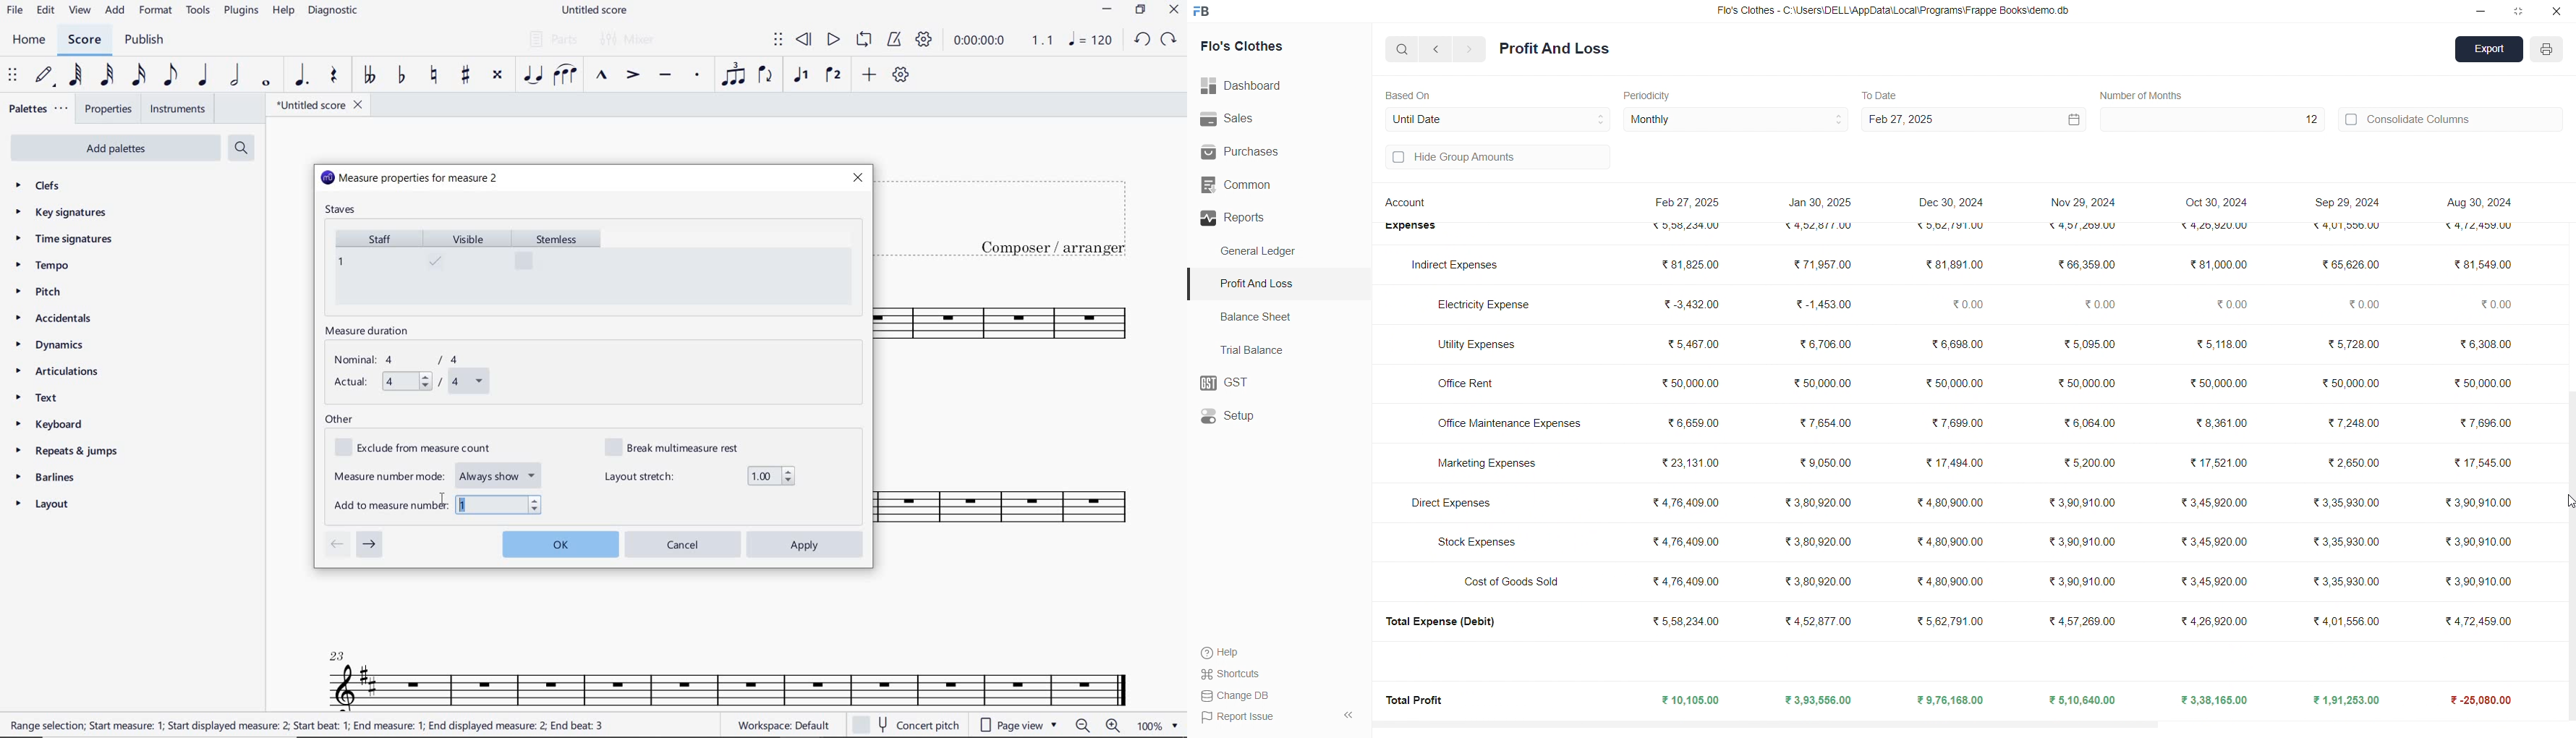 The width and height of the screenshot is (2576, 756). Describe the element at coordinates (563, 266) in the screenshot. I see `stemless` at that location.